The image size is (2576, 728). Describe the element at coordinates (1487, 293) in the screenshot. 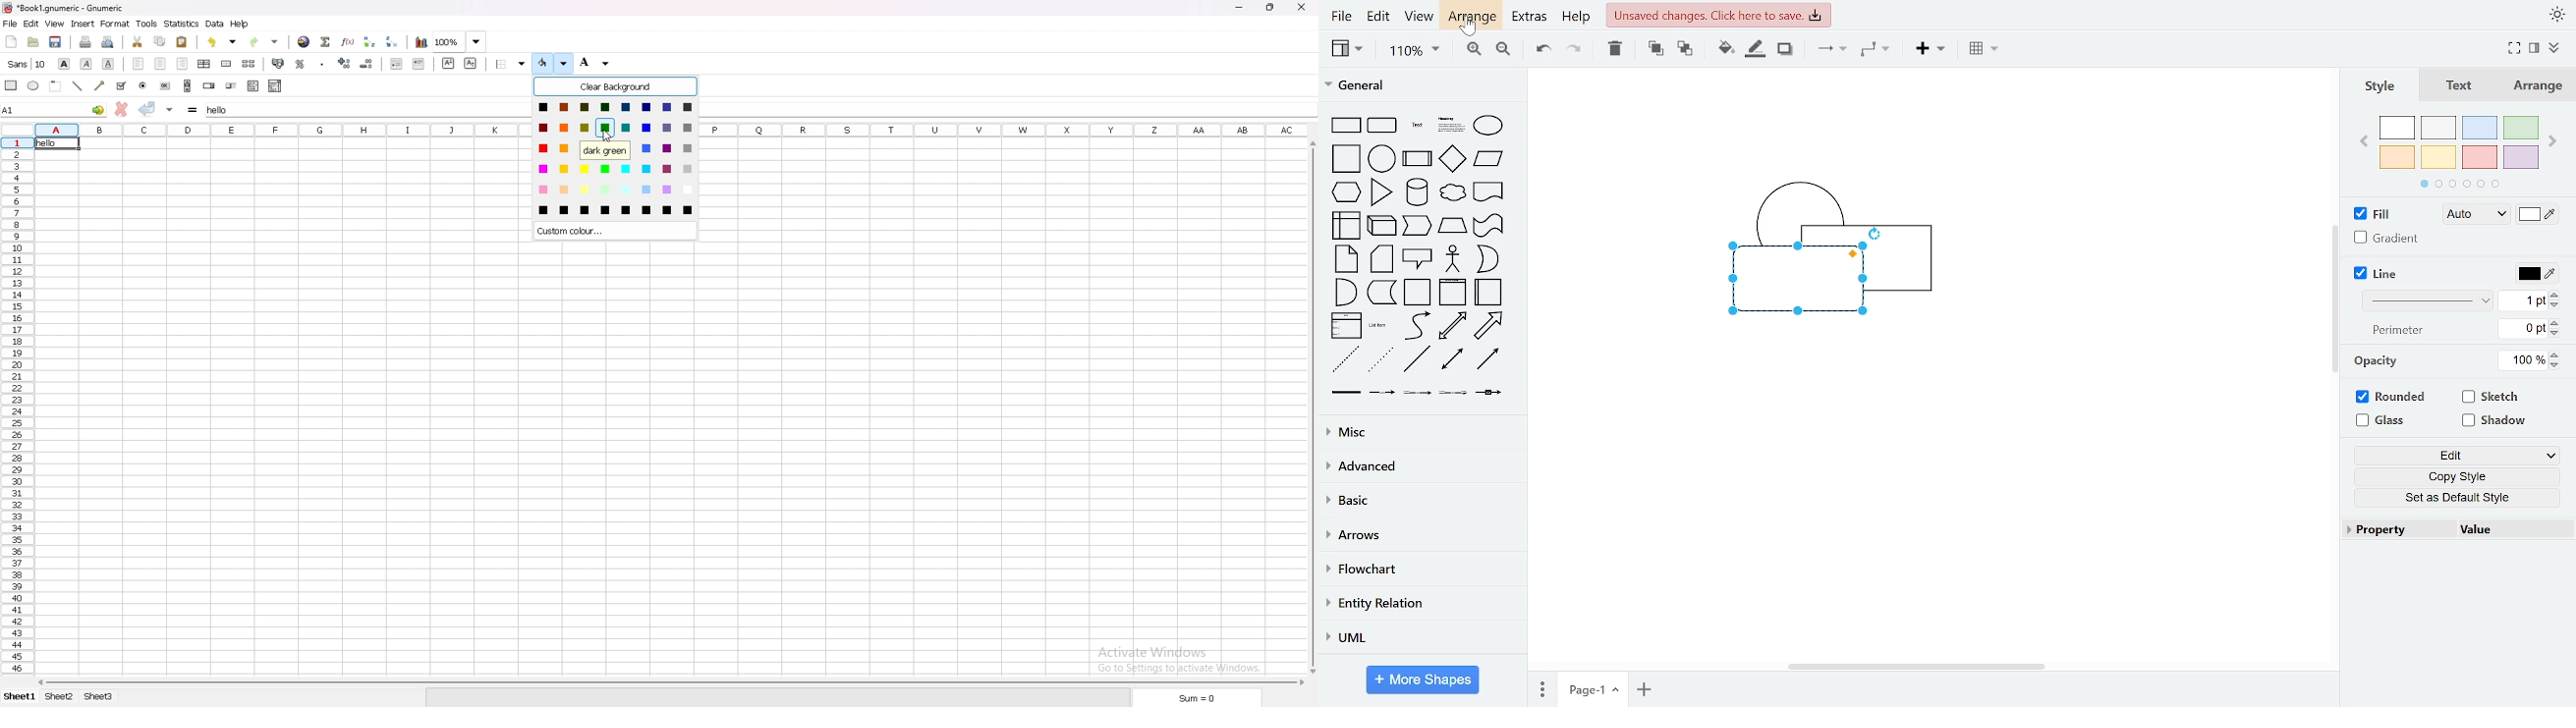

I see `horizontal container` at that location.